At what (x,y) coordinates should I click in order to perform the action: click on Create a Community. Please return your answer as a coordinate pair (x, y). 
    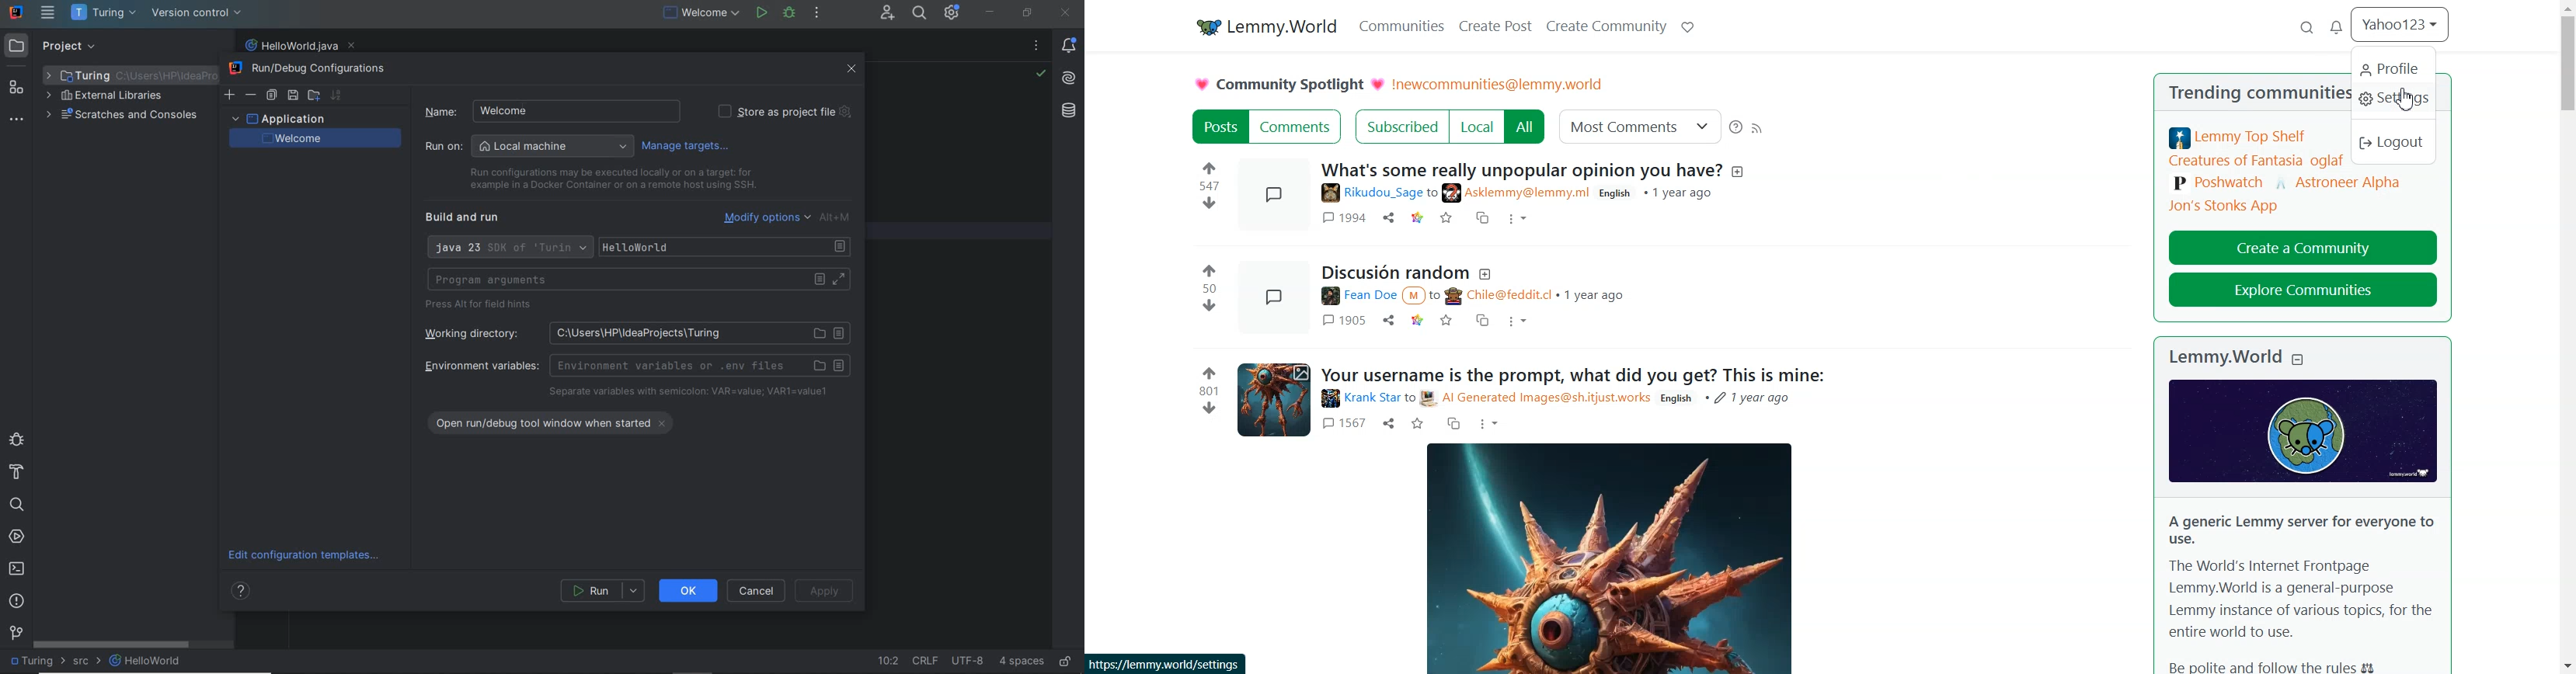
    Looking at the image, I should click on (2303, 245).